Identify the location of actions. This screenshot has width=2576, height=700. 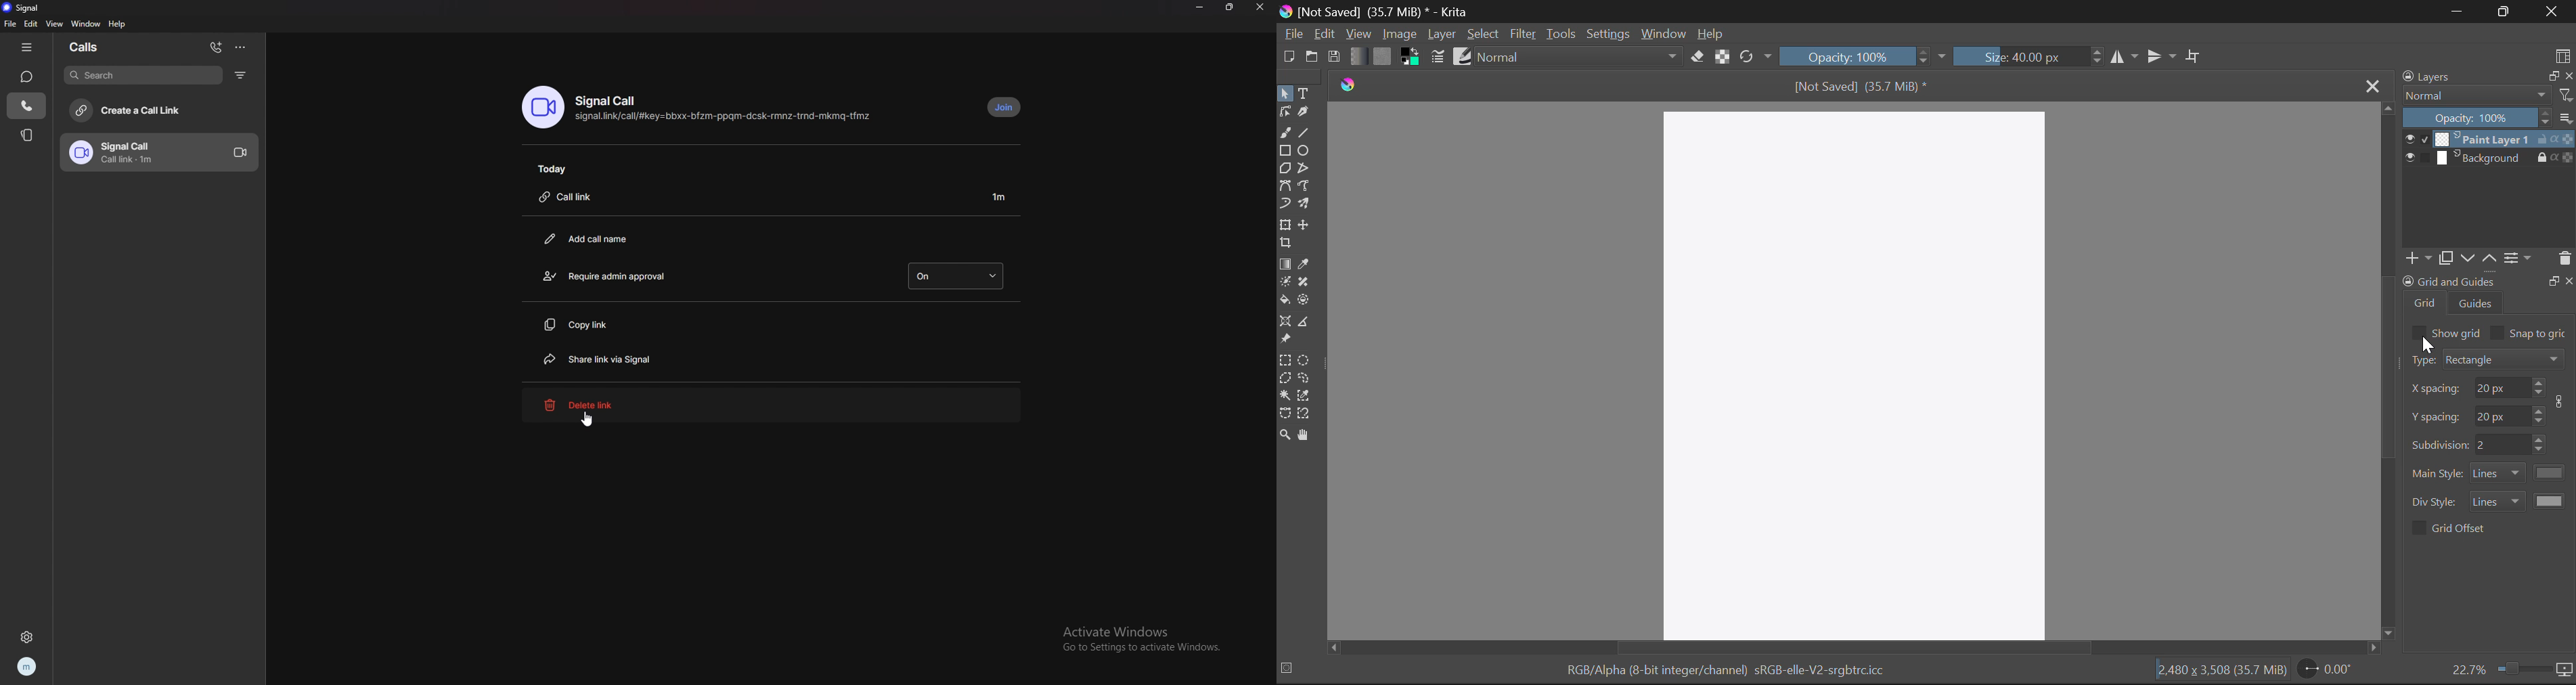
(2555, 139).